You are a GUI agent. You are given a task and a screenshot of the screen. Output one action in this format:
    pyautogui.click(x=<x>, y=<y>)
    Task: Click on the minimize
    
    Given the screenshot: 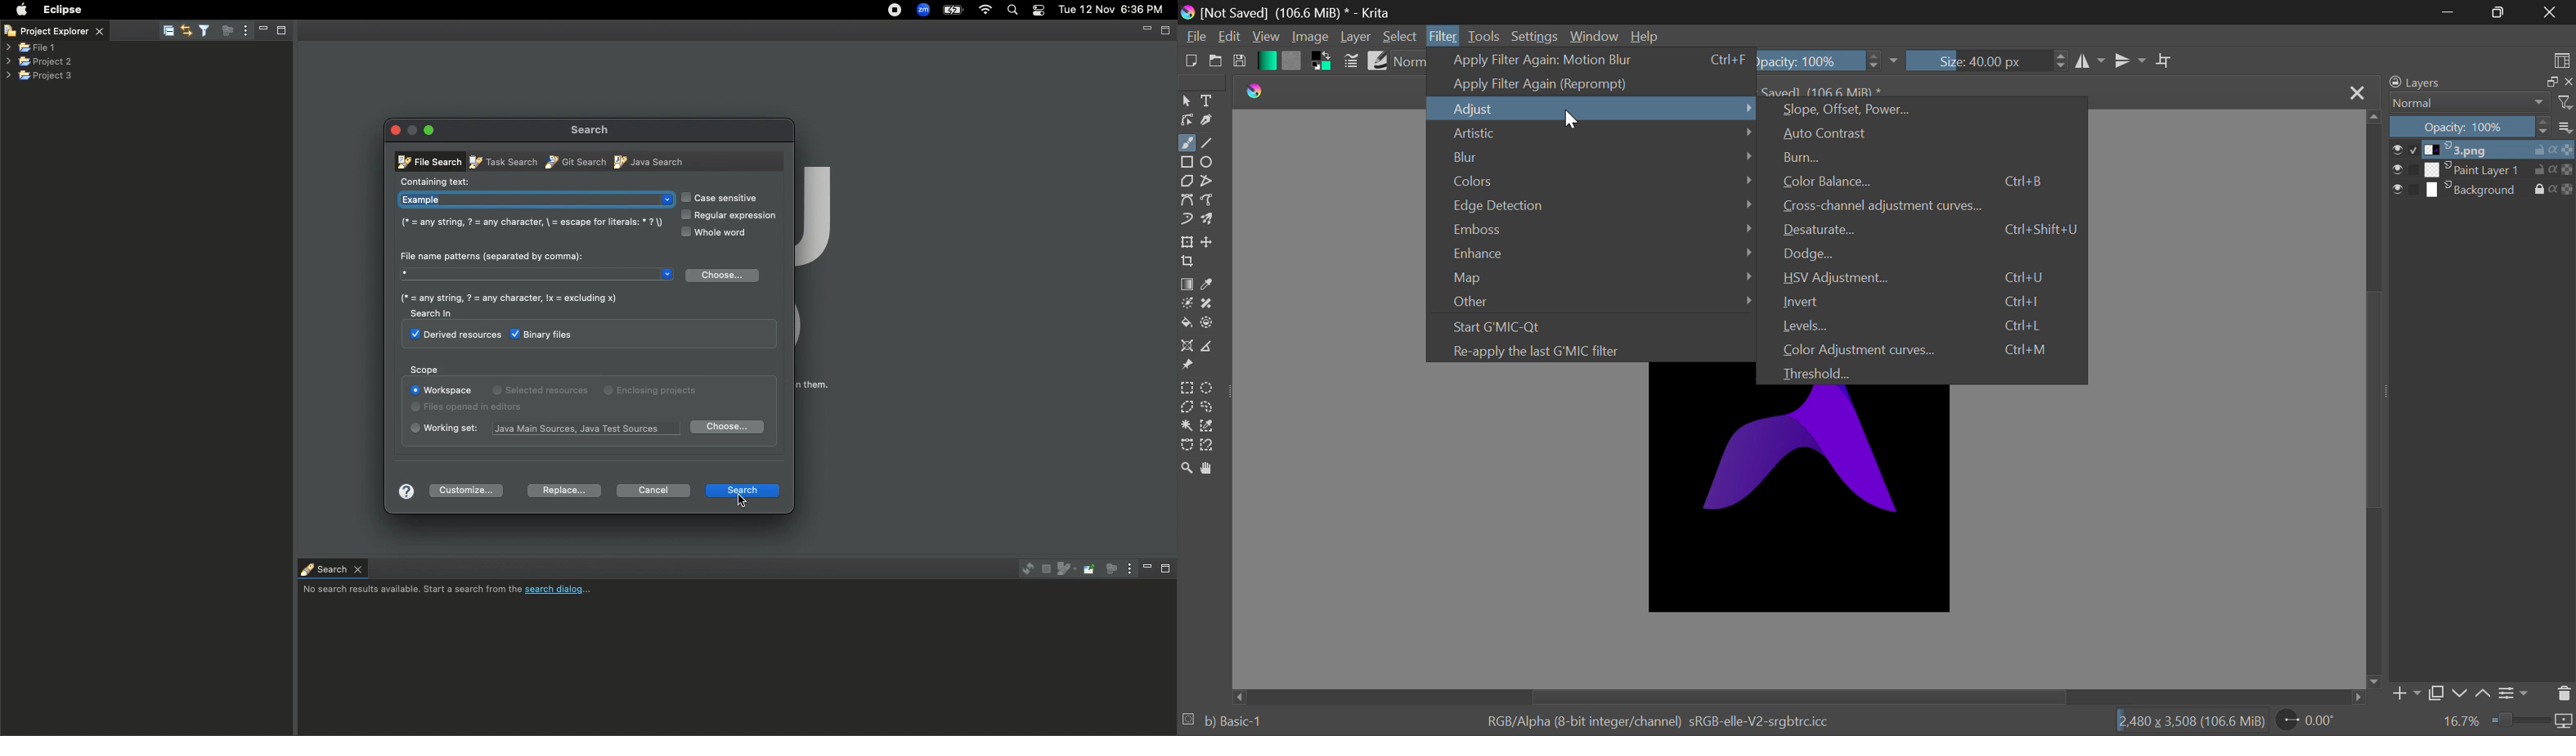 What is the action you would take?
    pyautogui.click(x=262, y=29)
    